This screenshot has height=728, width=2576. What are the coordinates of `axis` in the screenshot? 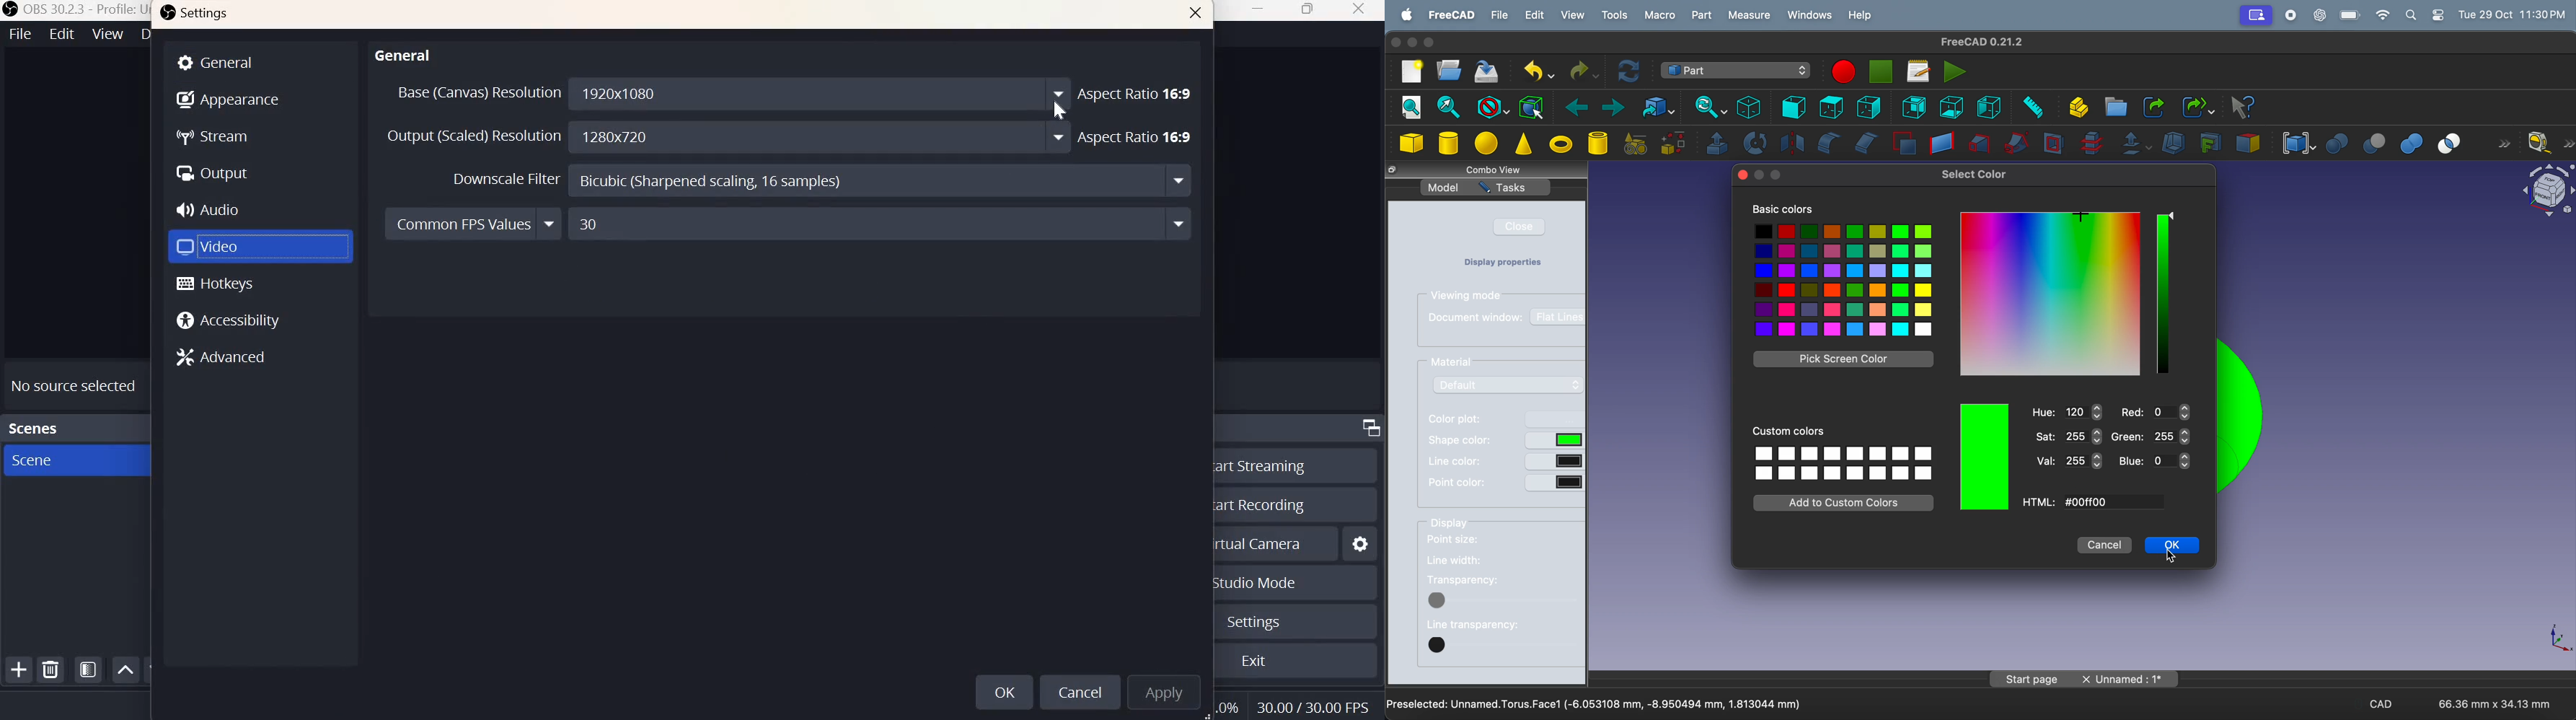 It's located at (2559, 638).